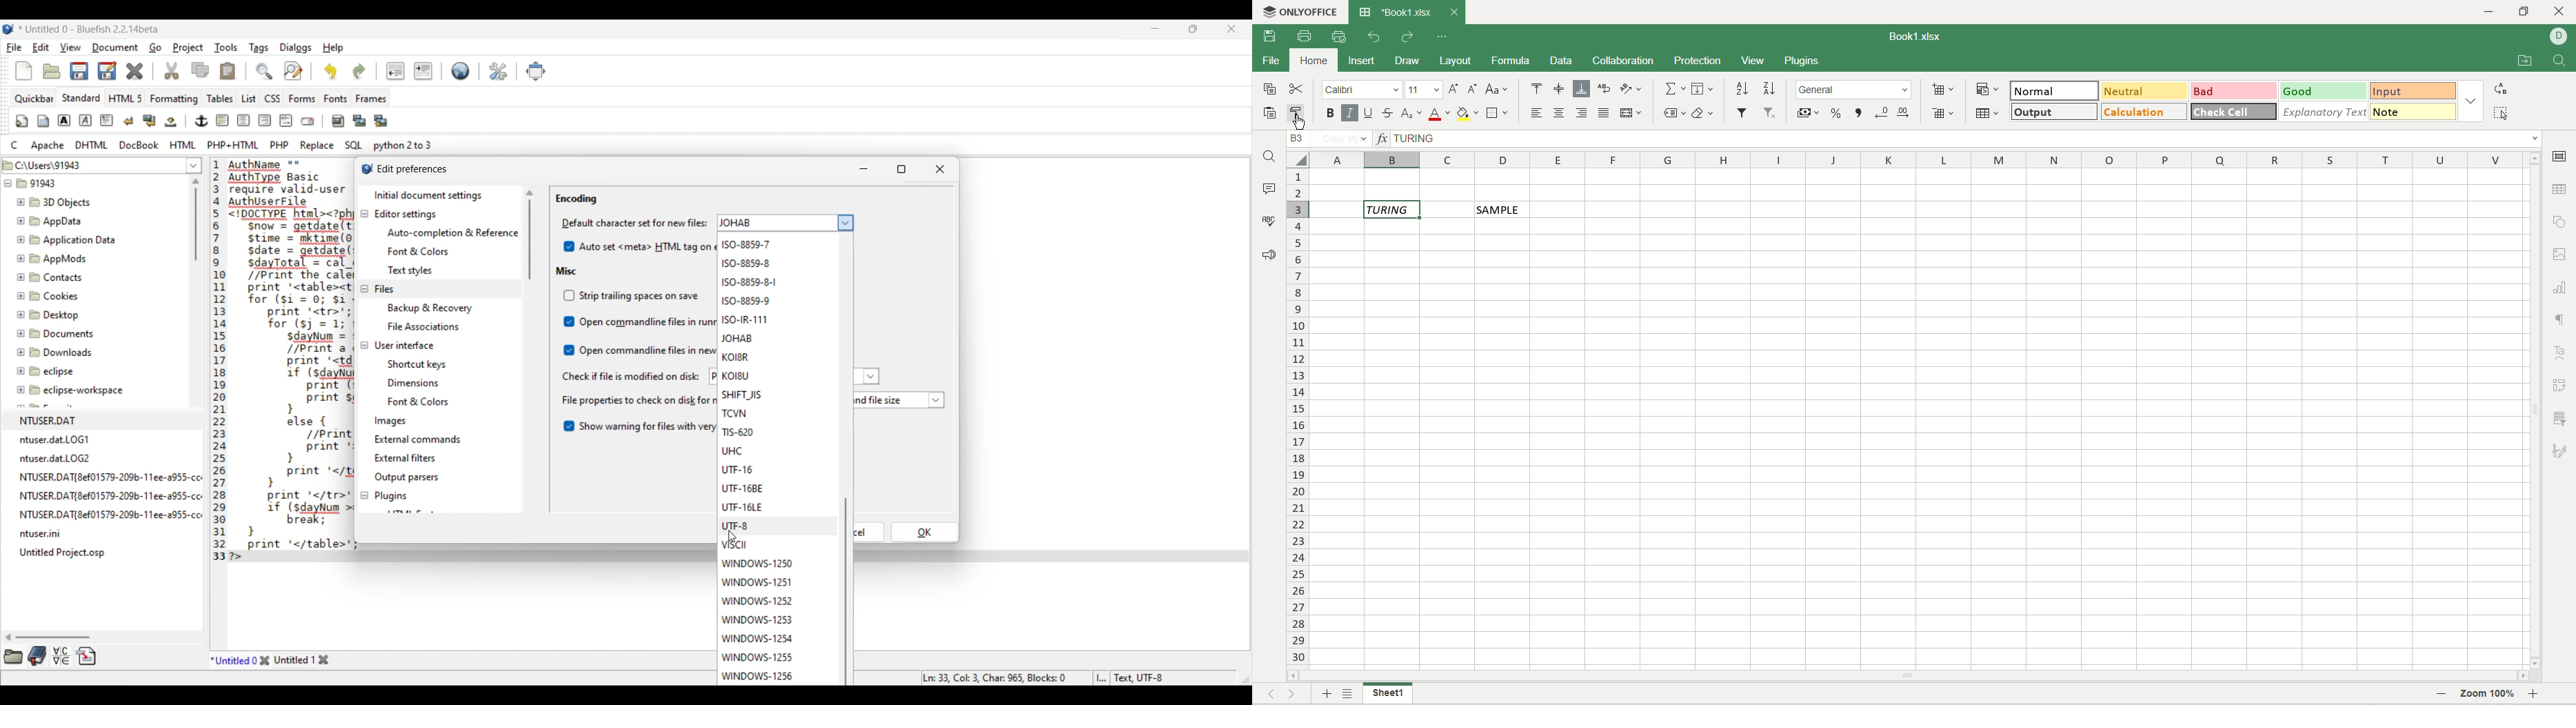 Image resolution: width=2576 pixels, height=728 pixels. I want to click on User interface setting options, so click(429, 383).